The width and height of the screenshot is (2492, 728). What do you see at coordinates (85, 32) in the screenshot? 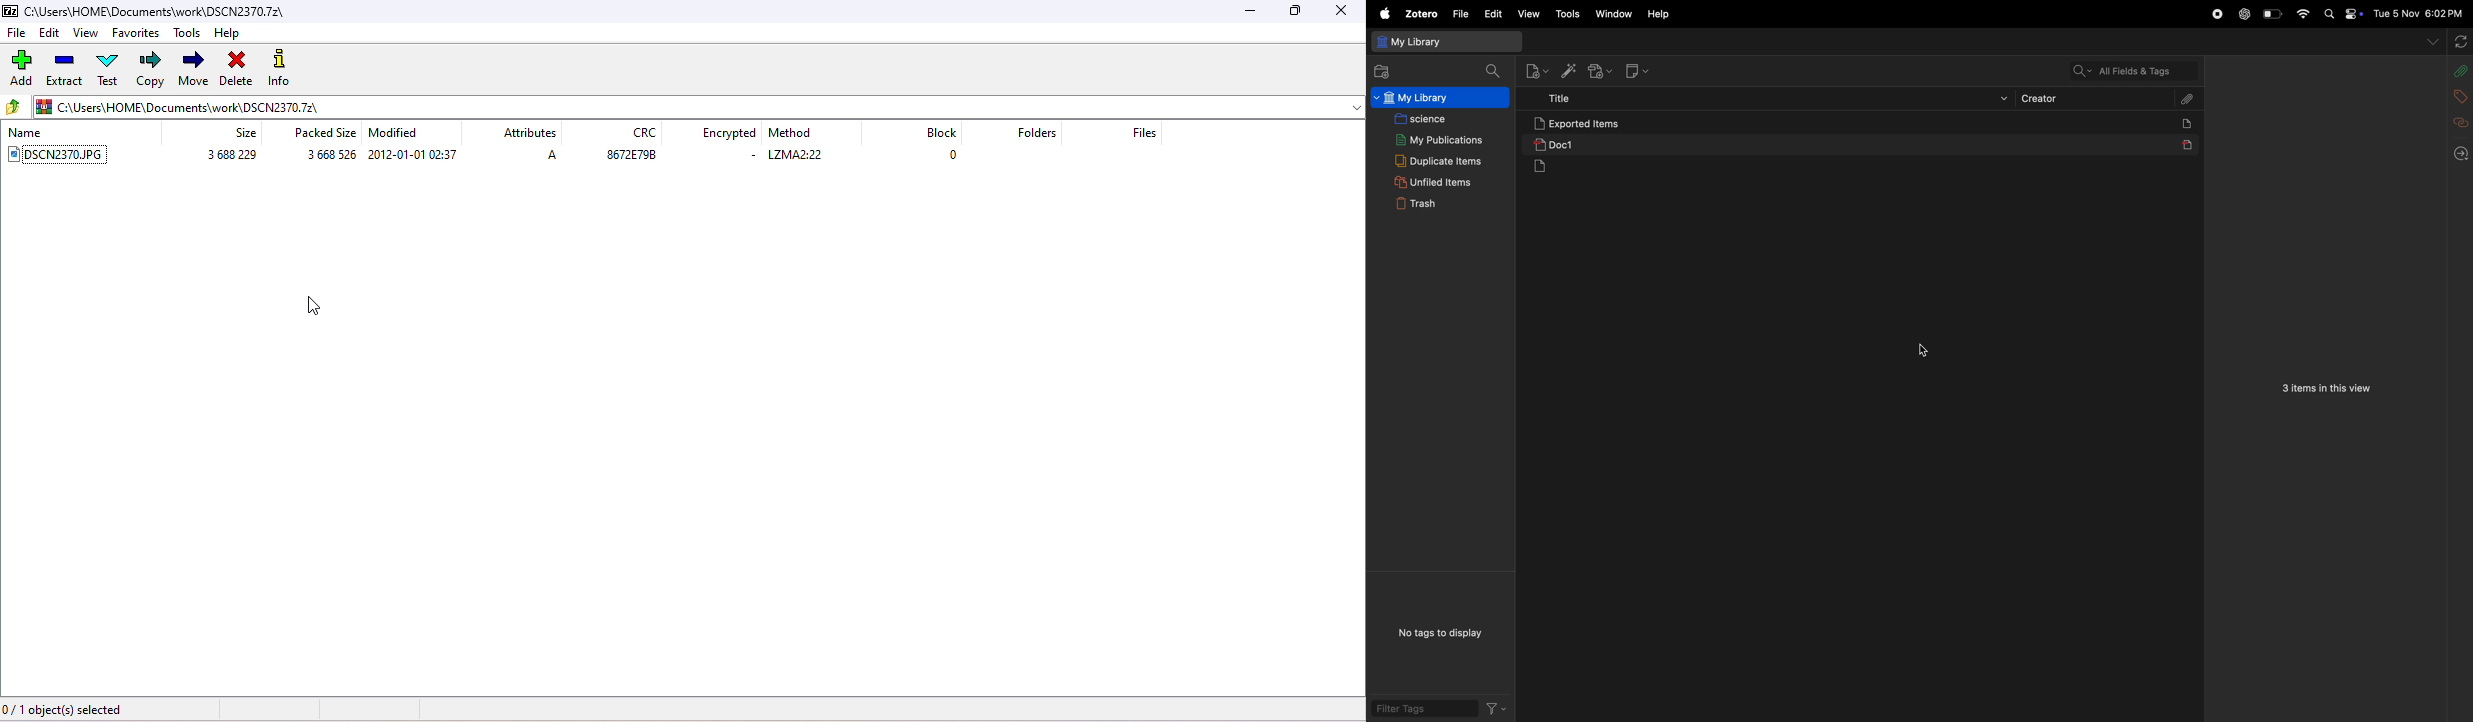
I see `view` at bounding box center [85, 32].